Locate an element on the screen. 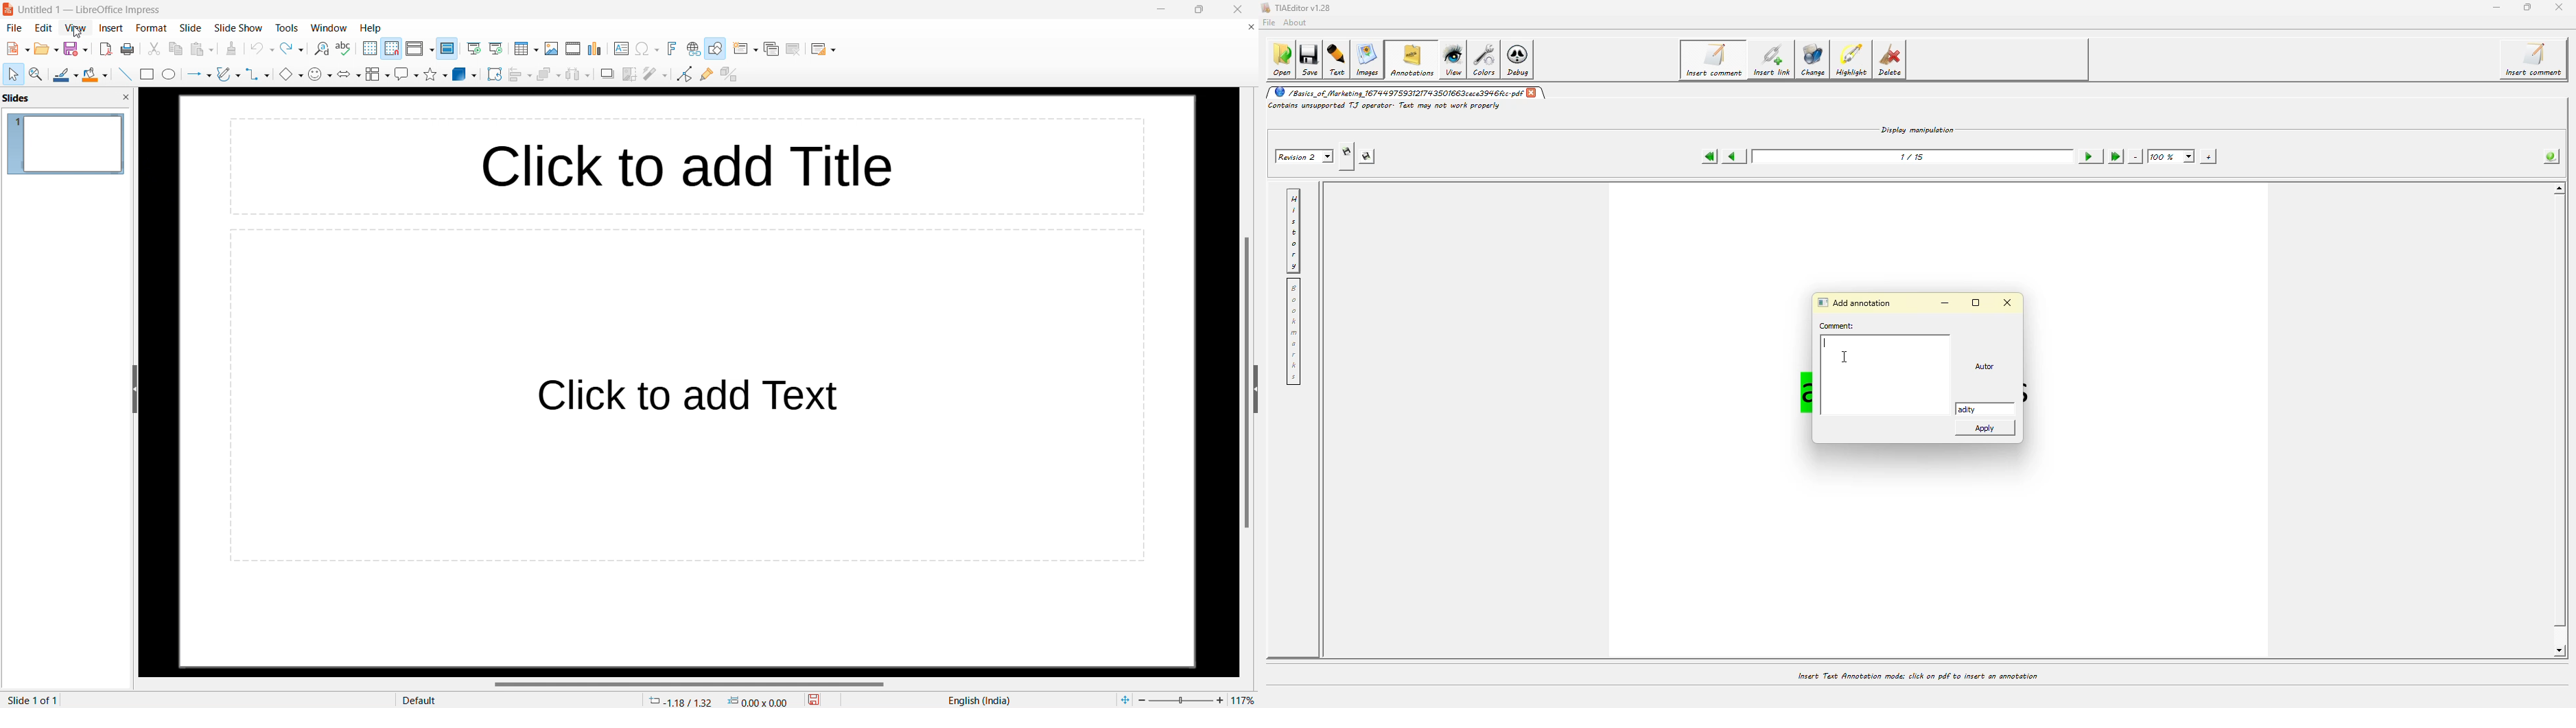 This screenshot has width=2576, height=728. rectangle is located at coordinates (147, 74).